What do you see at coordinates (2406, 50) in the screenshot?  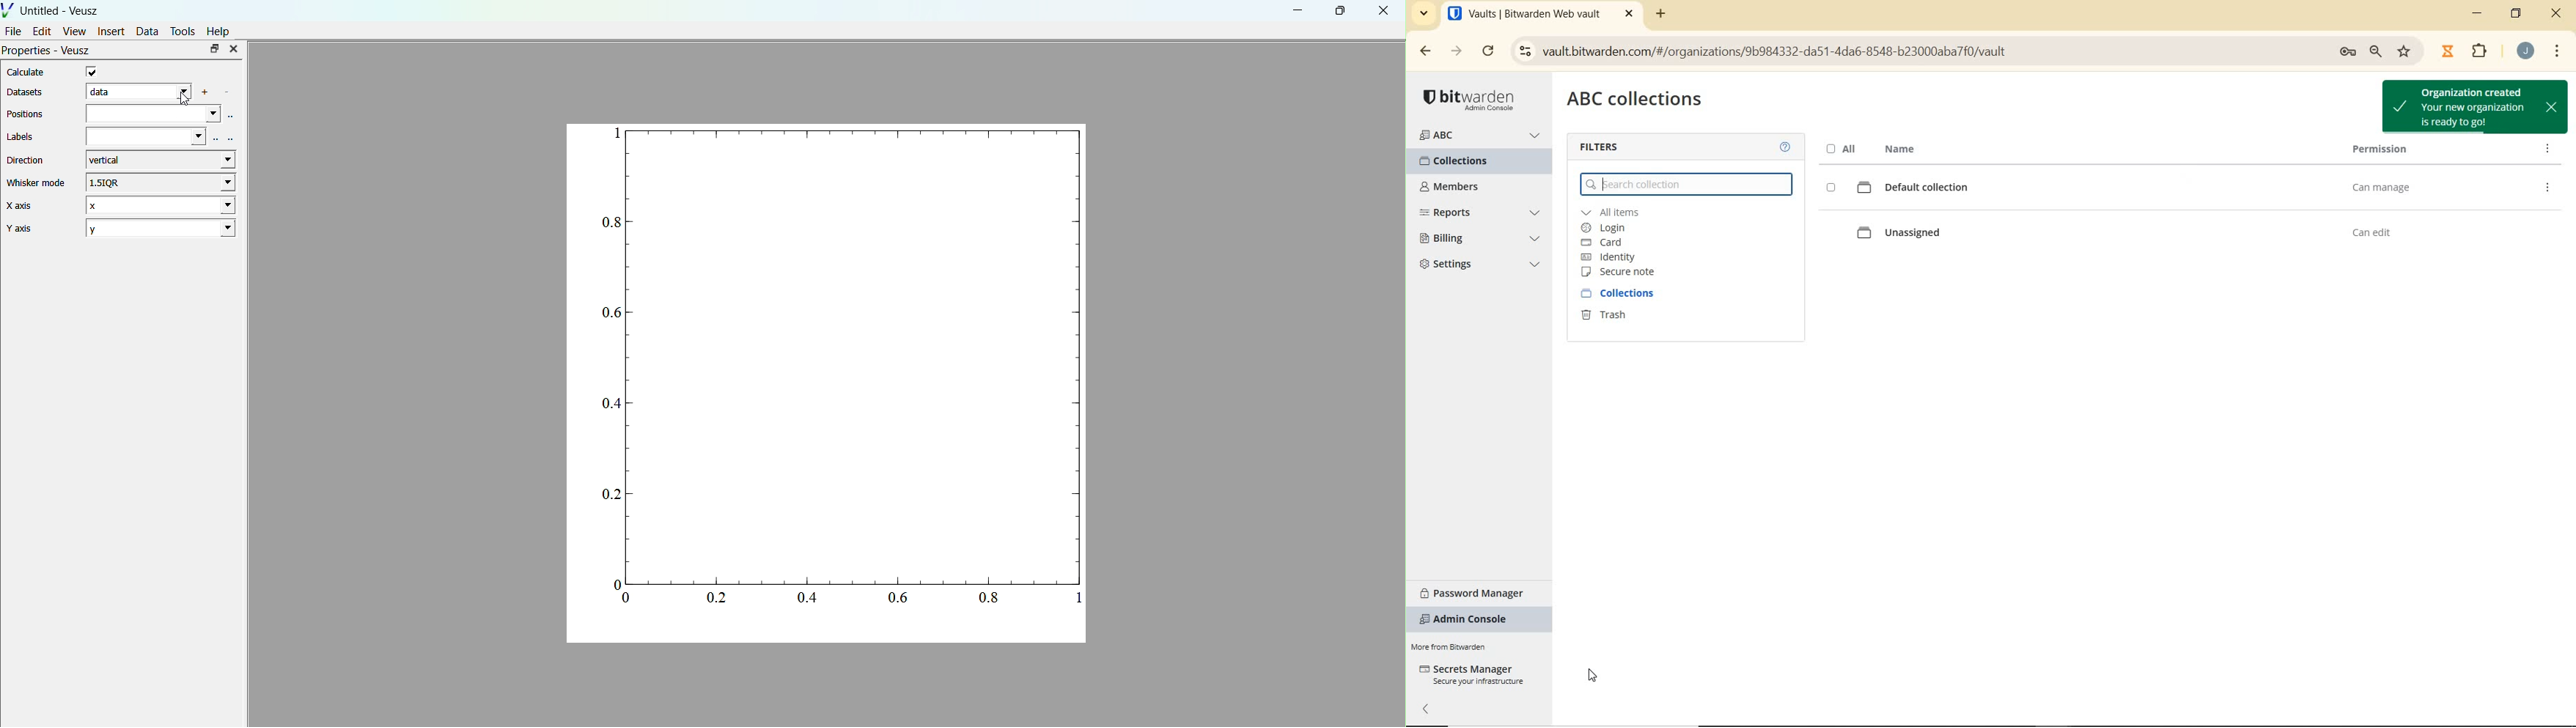 I see `bookmark this tab` at bounding box center [2406, 50].